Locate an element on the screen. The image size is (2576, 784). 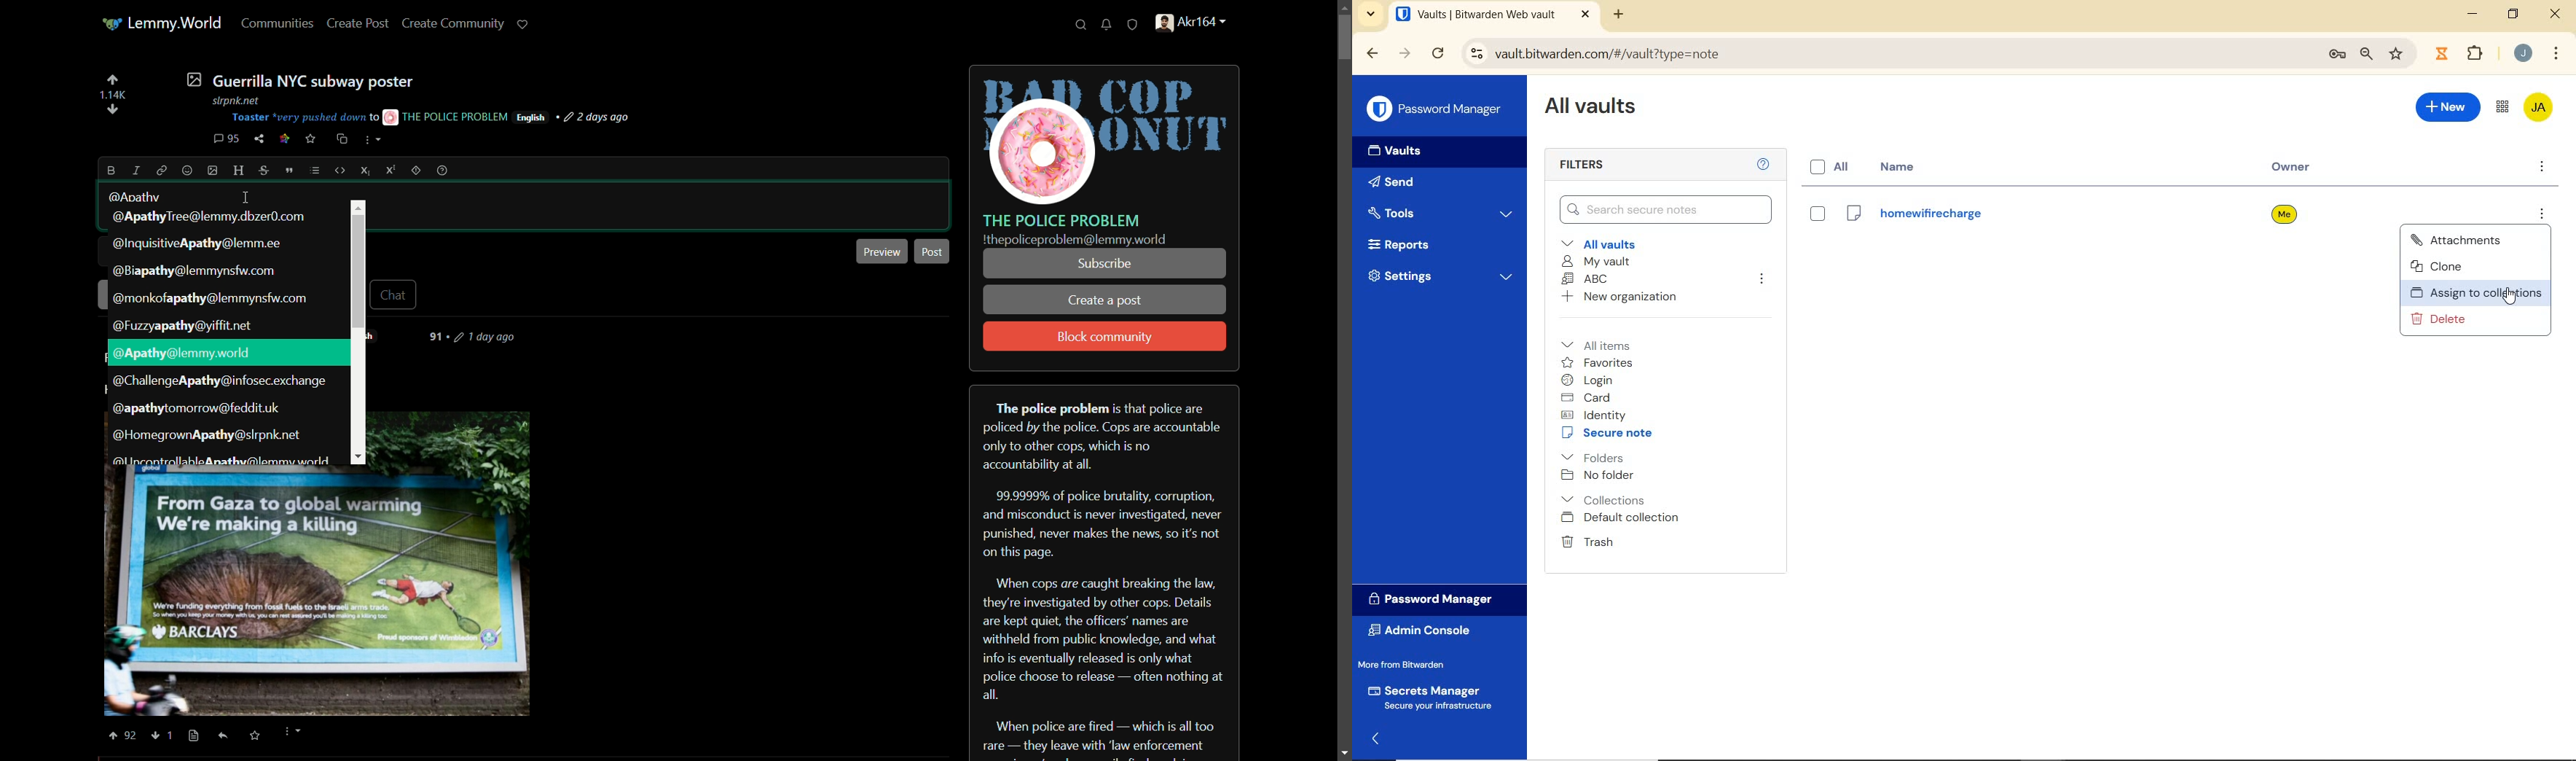
Send is located at coordinates (1396, 181).